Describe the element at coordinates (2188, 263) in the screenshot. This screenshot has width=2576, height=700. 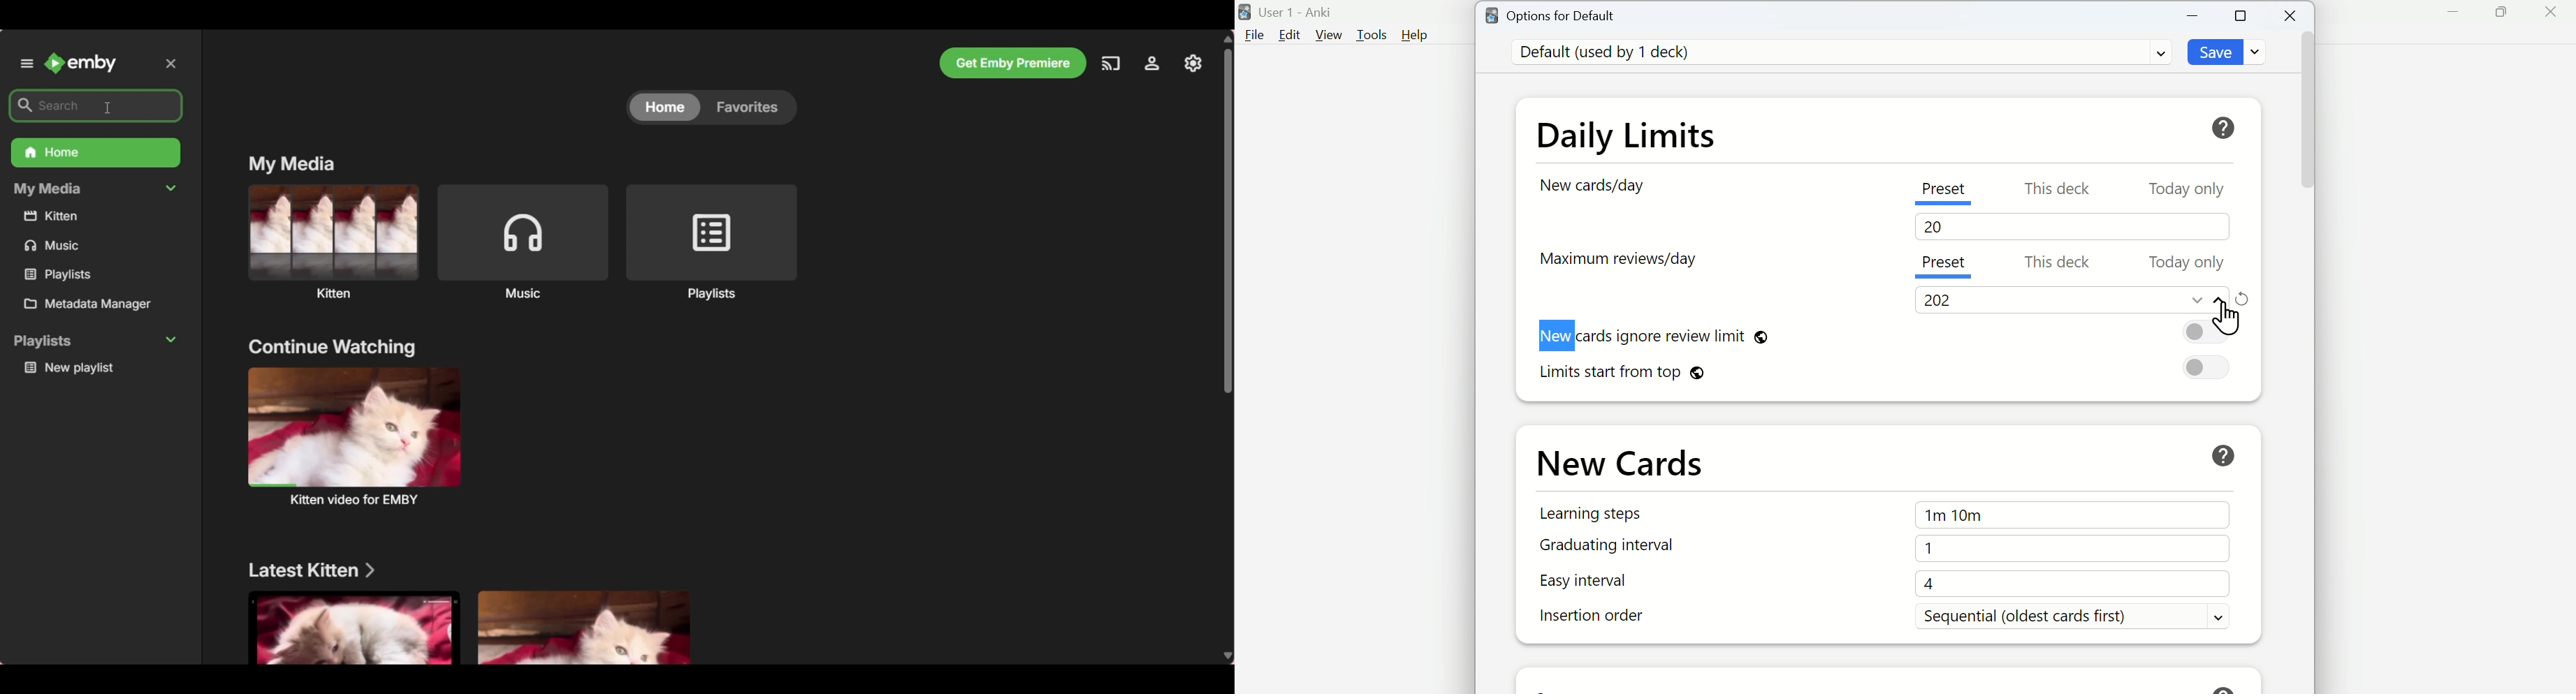
I see `Today only` at that location.